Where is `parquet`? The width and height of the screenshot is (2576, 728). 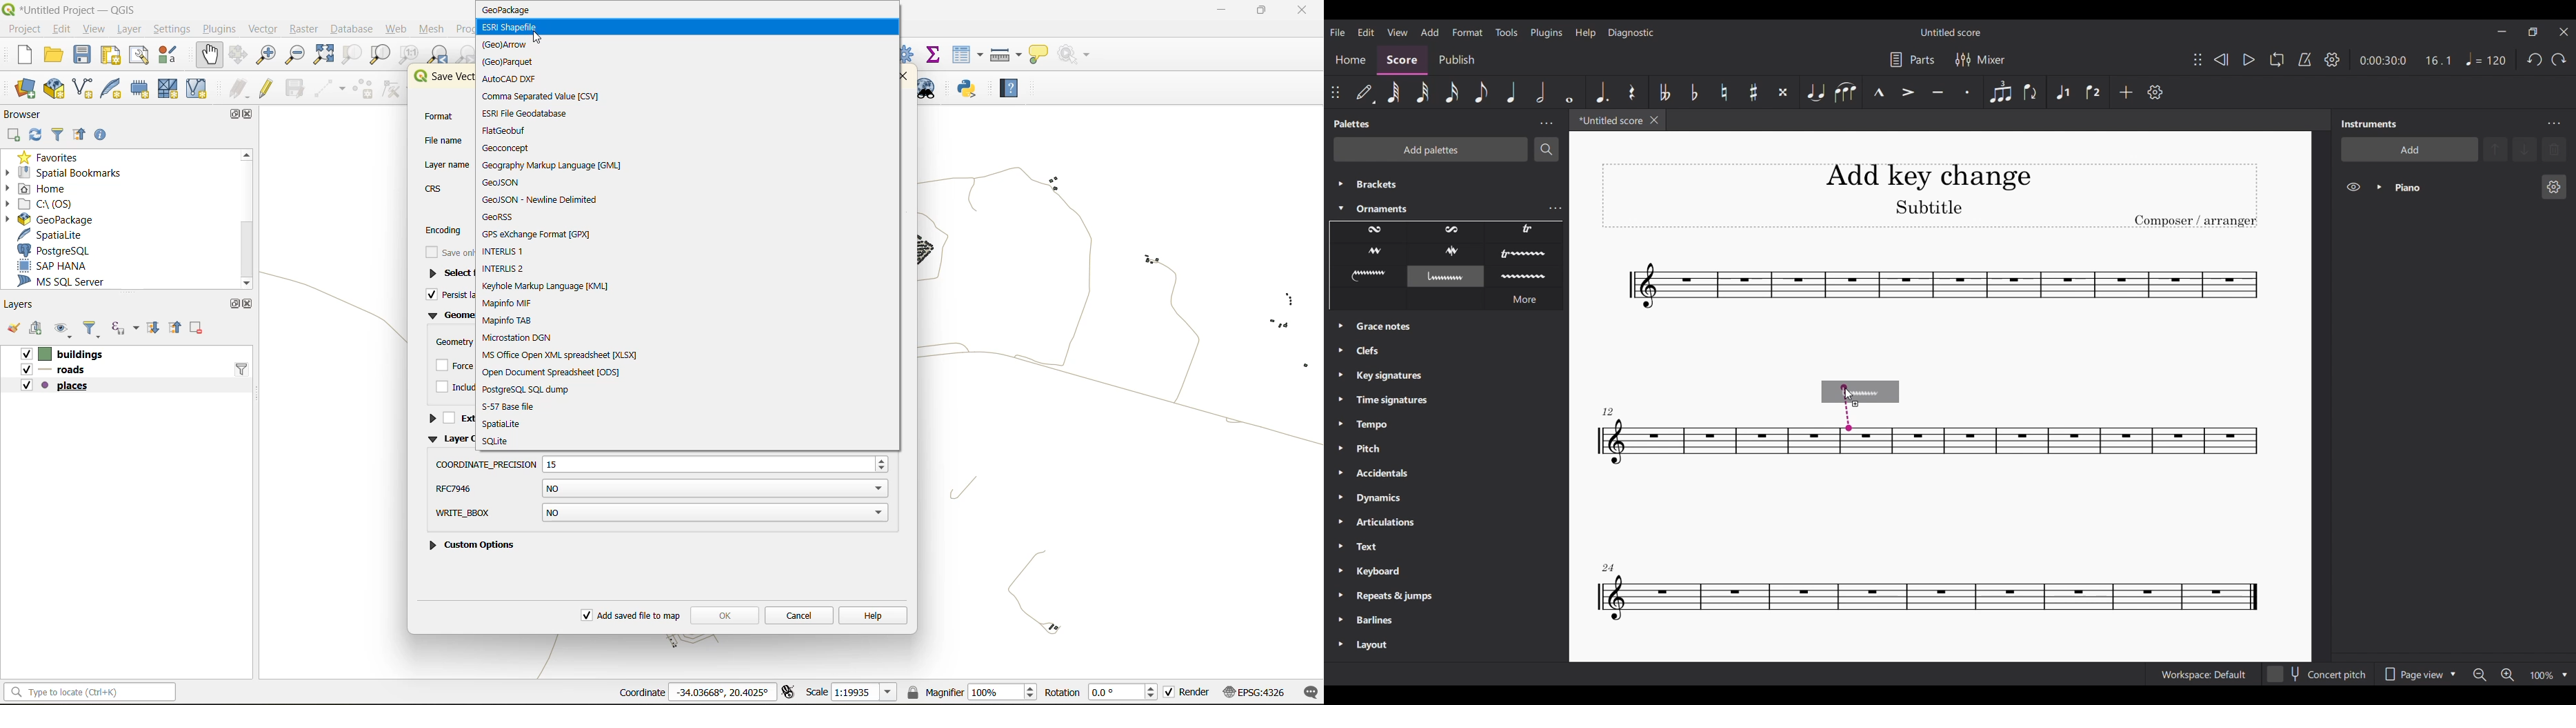
parquet is located at coordinates (510, 61).